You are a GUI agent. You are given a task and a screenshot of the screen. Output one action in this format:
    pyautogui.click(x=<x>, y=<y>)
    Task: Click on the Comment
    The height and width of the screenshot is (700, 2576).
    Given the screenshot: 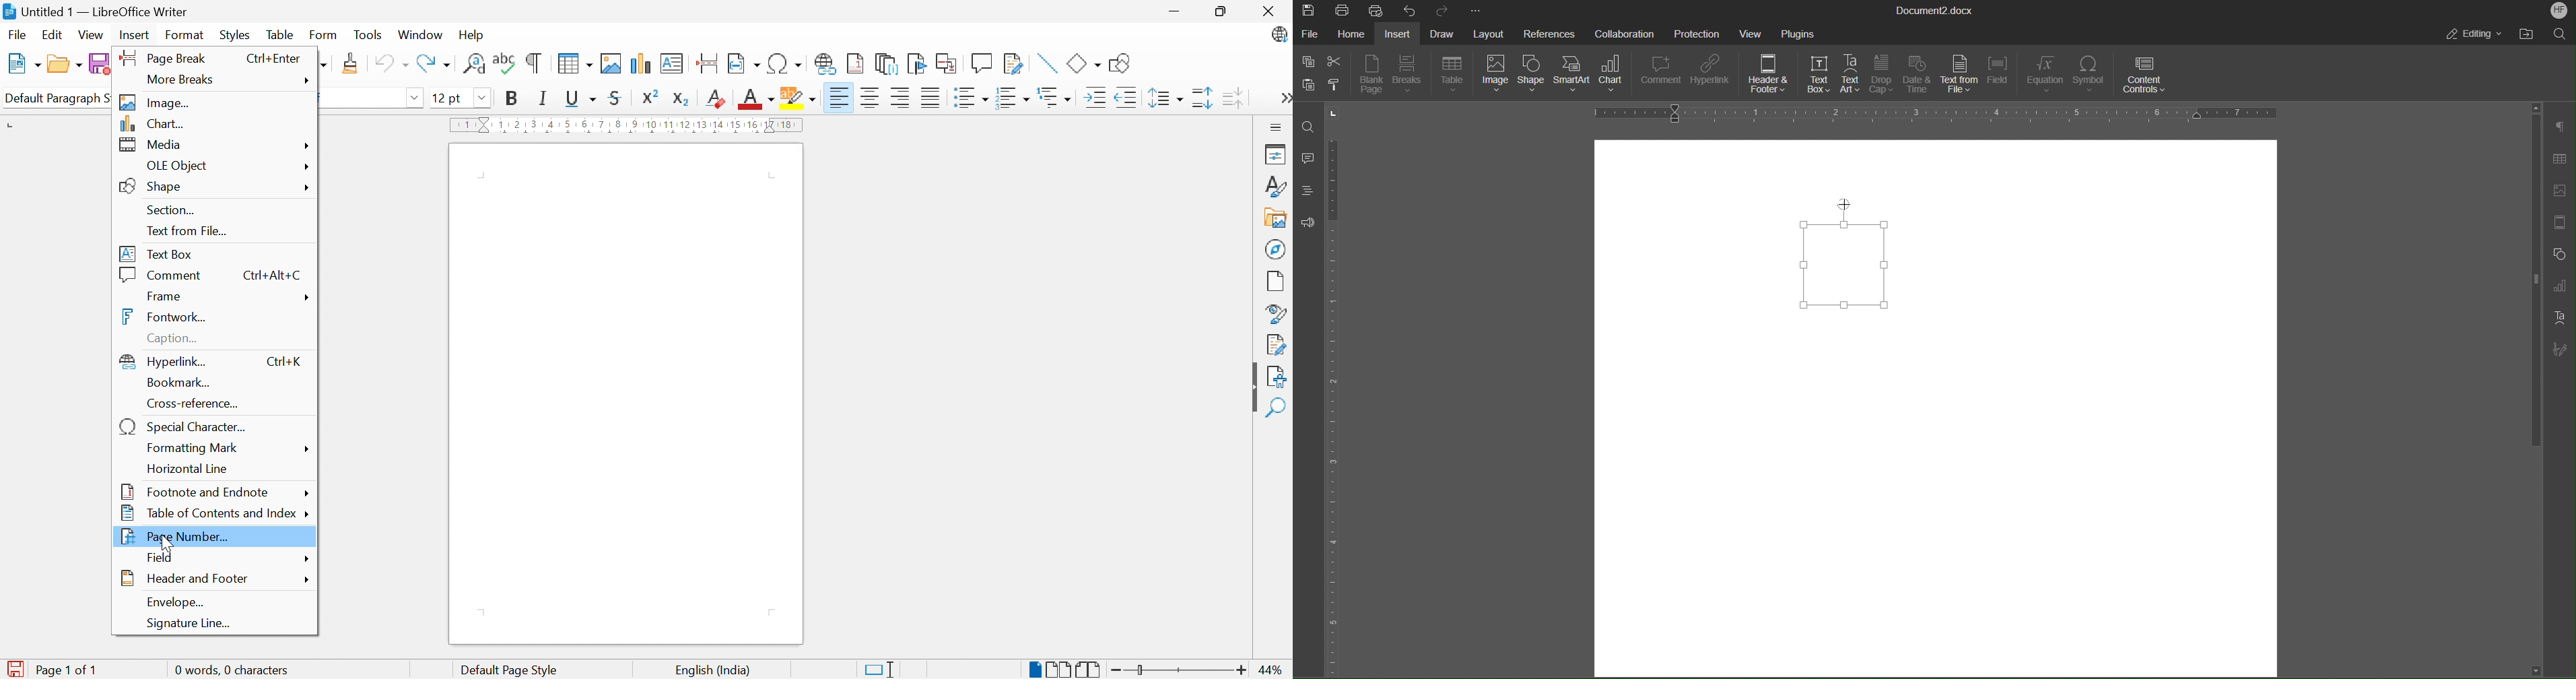 What is the action you would take?
    pyautogui.click(x=1661, y=75)
    